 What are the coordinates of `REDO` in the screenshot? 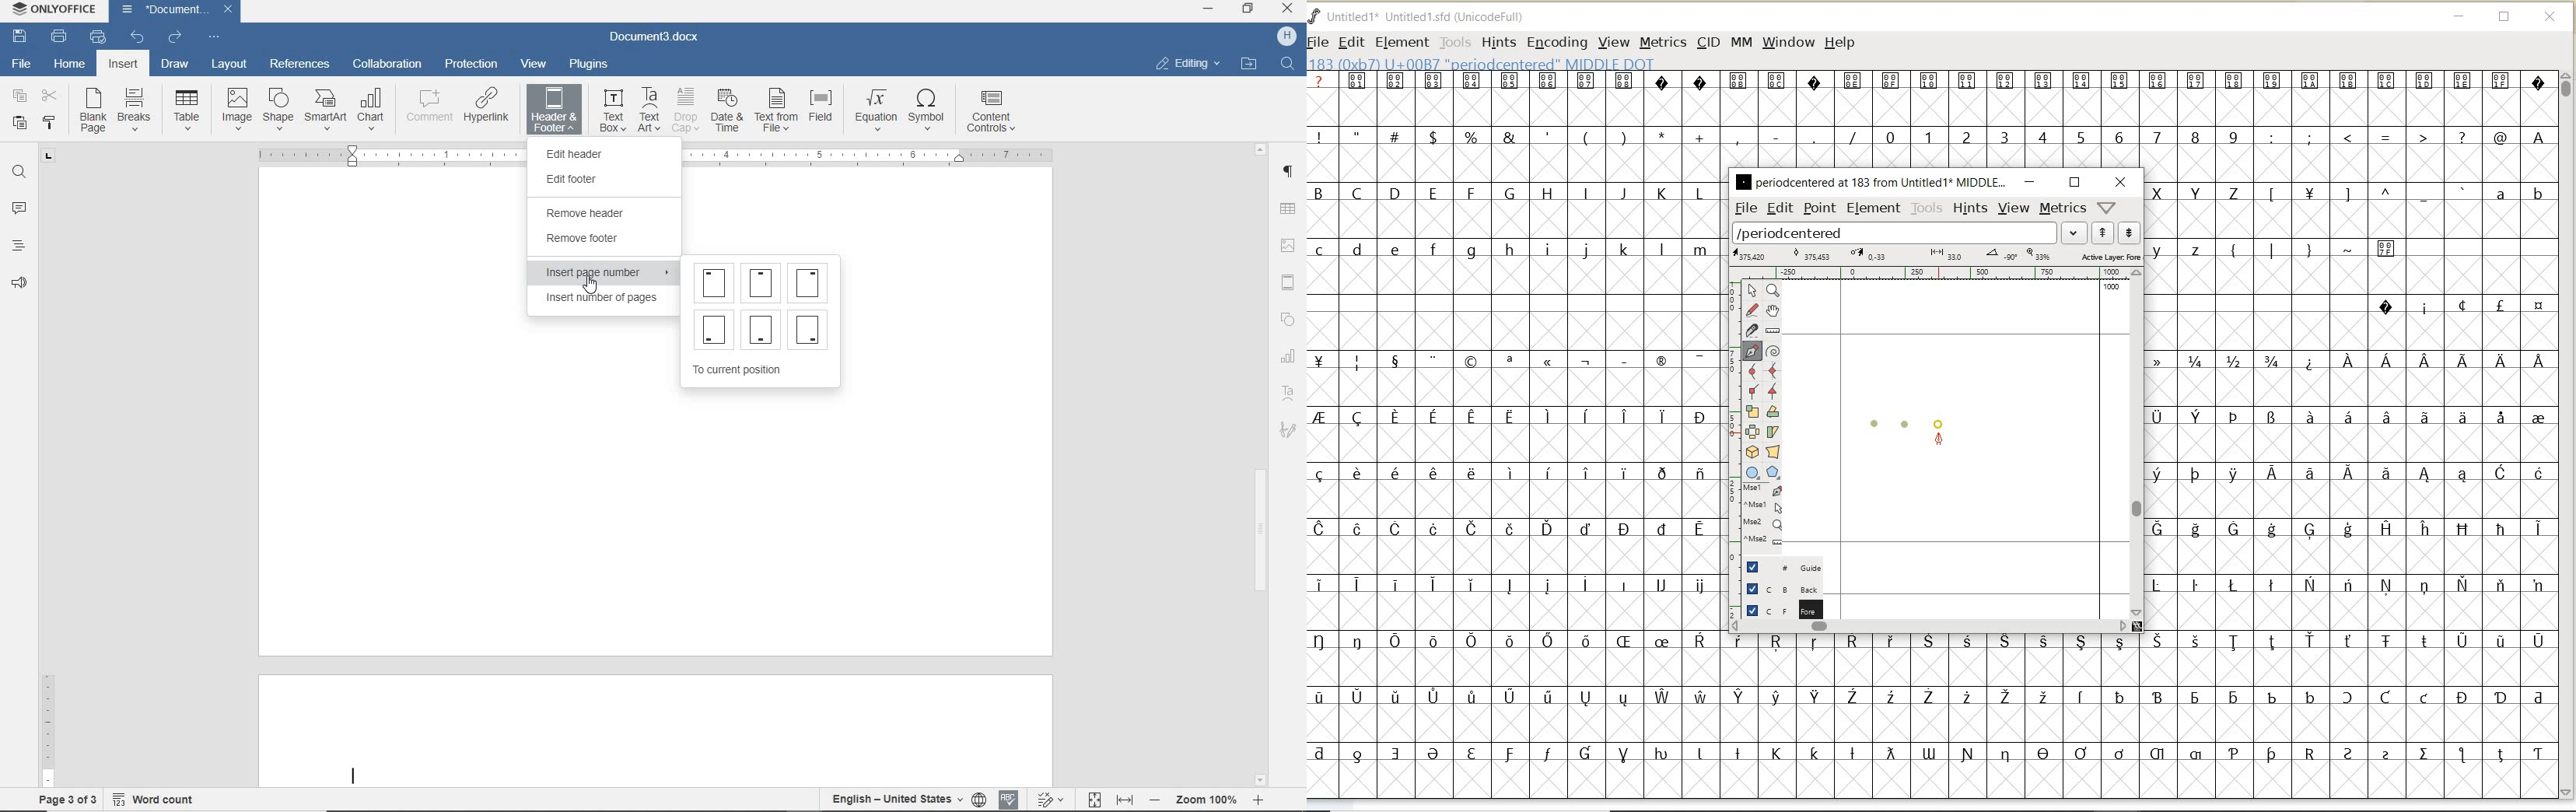 It's located at (176, 35).